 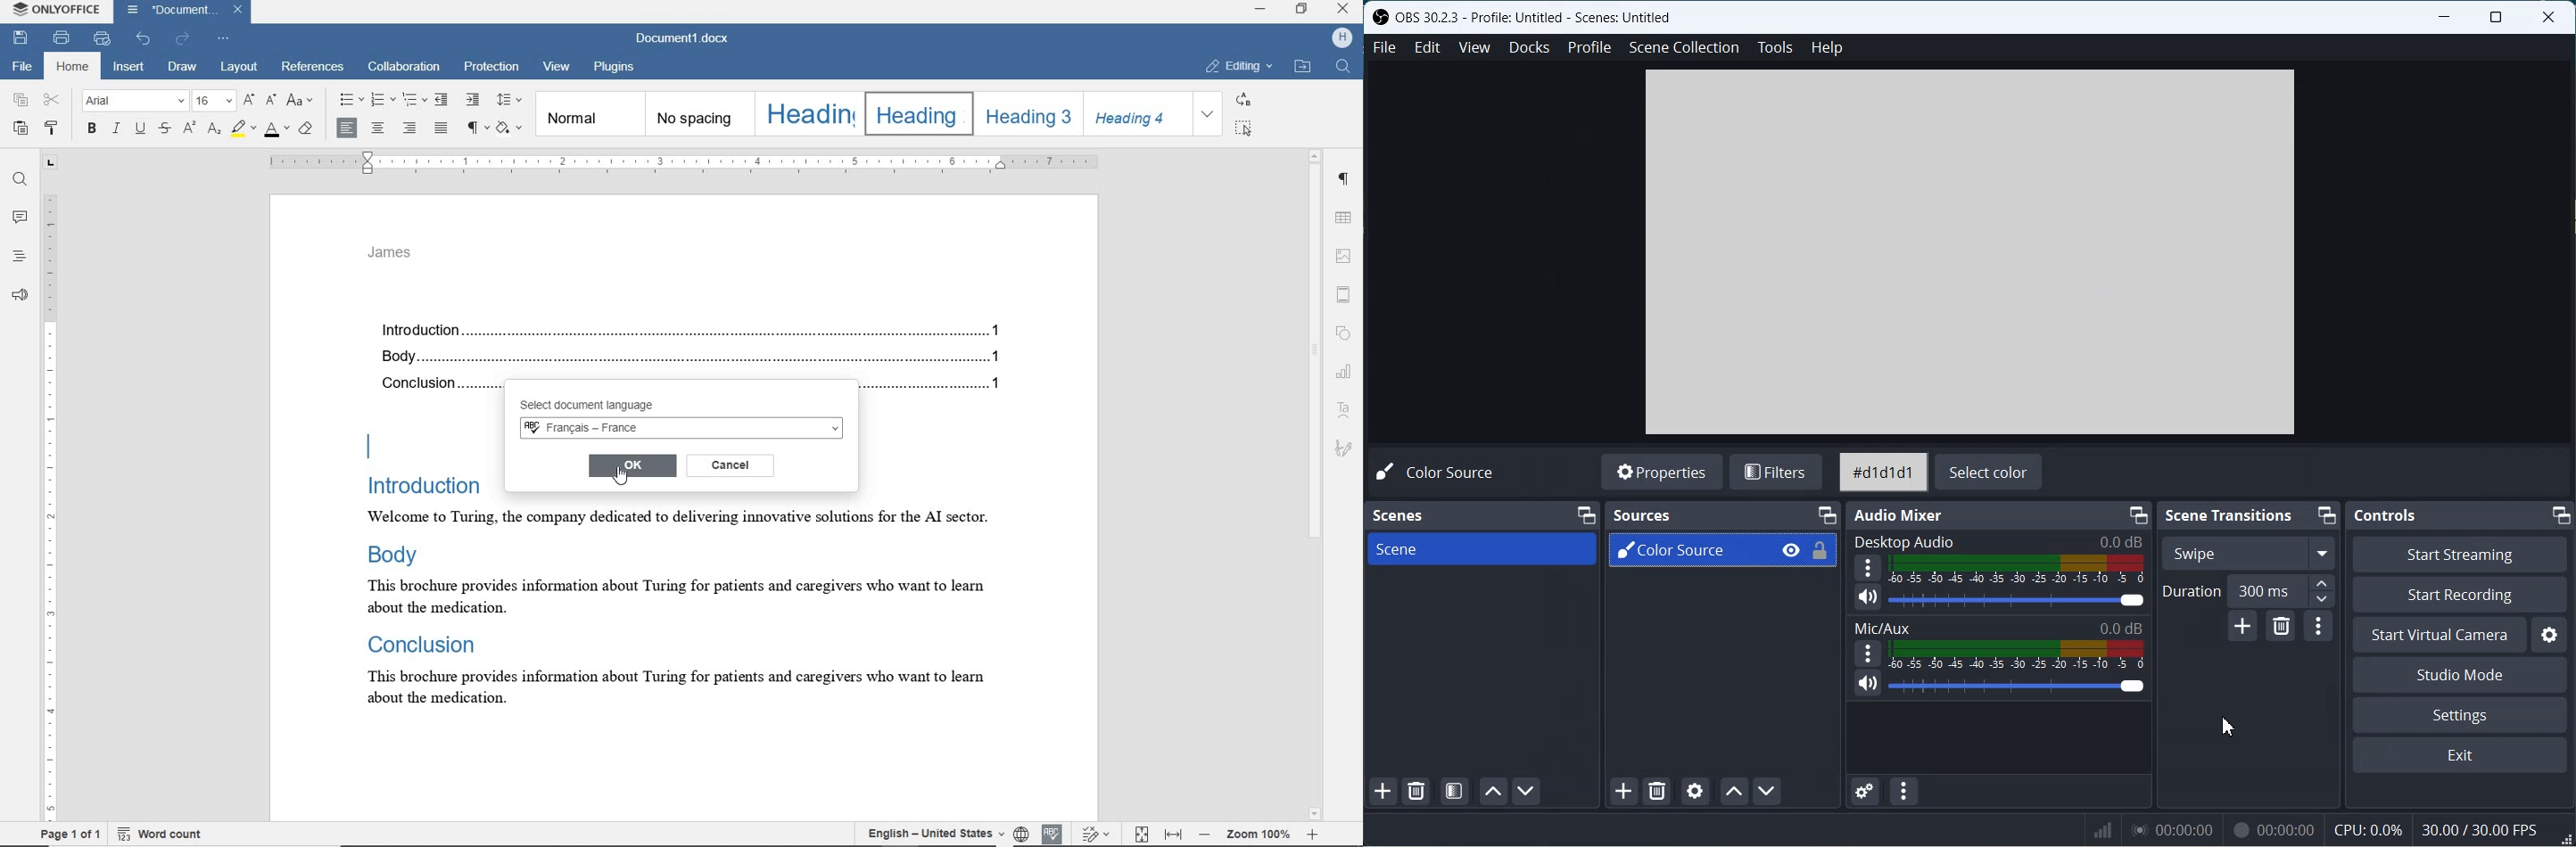 I want to click on File, so click(x=1382, y=47).